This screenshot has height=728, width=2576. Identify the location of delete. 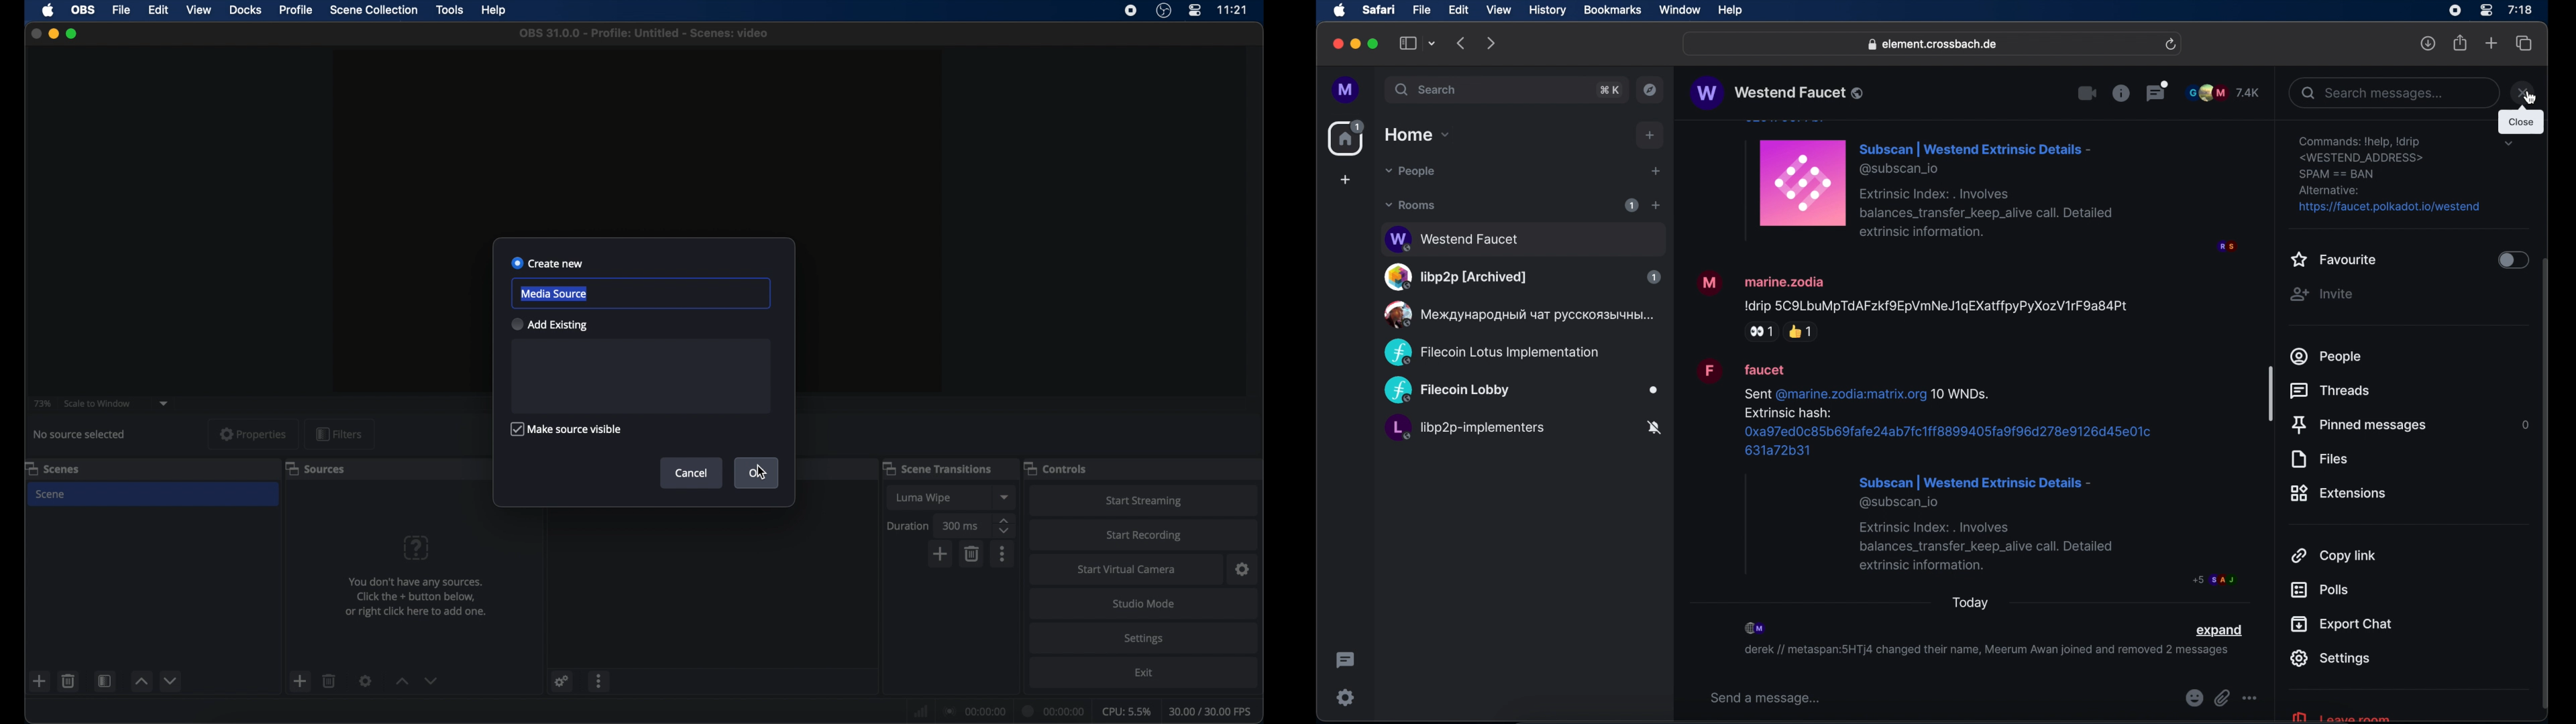
(330, 680).